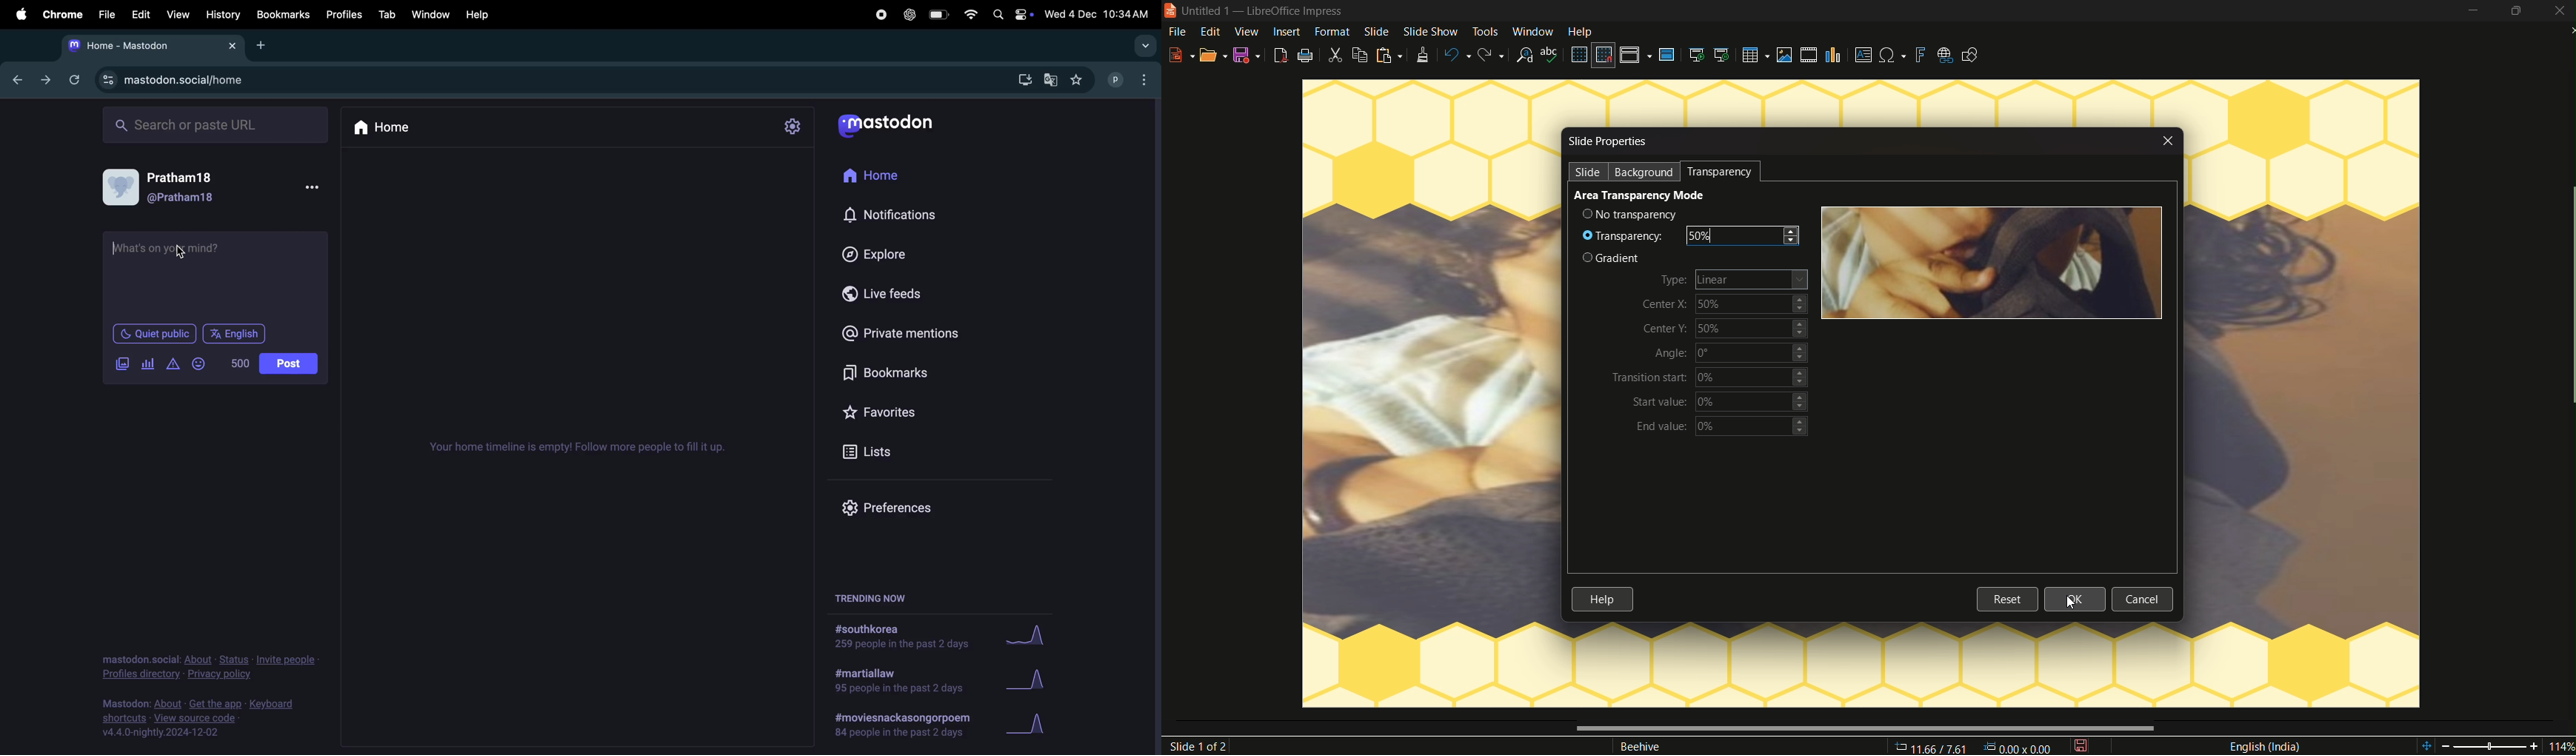 This screenshot has height=756, width=2576. Describe the element at coordinates (142, 14) in the screenshot. I see `Edit` at that location.